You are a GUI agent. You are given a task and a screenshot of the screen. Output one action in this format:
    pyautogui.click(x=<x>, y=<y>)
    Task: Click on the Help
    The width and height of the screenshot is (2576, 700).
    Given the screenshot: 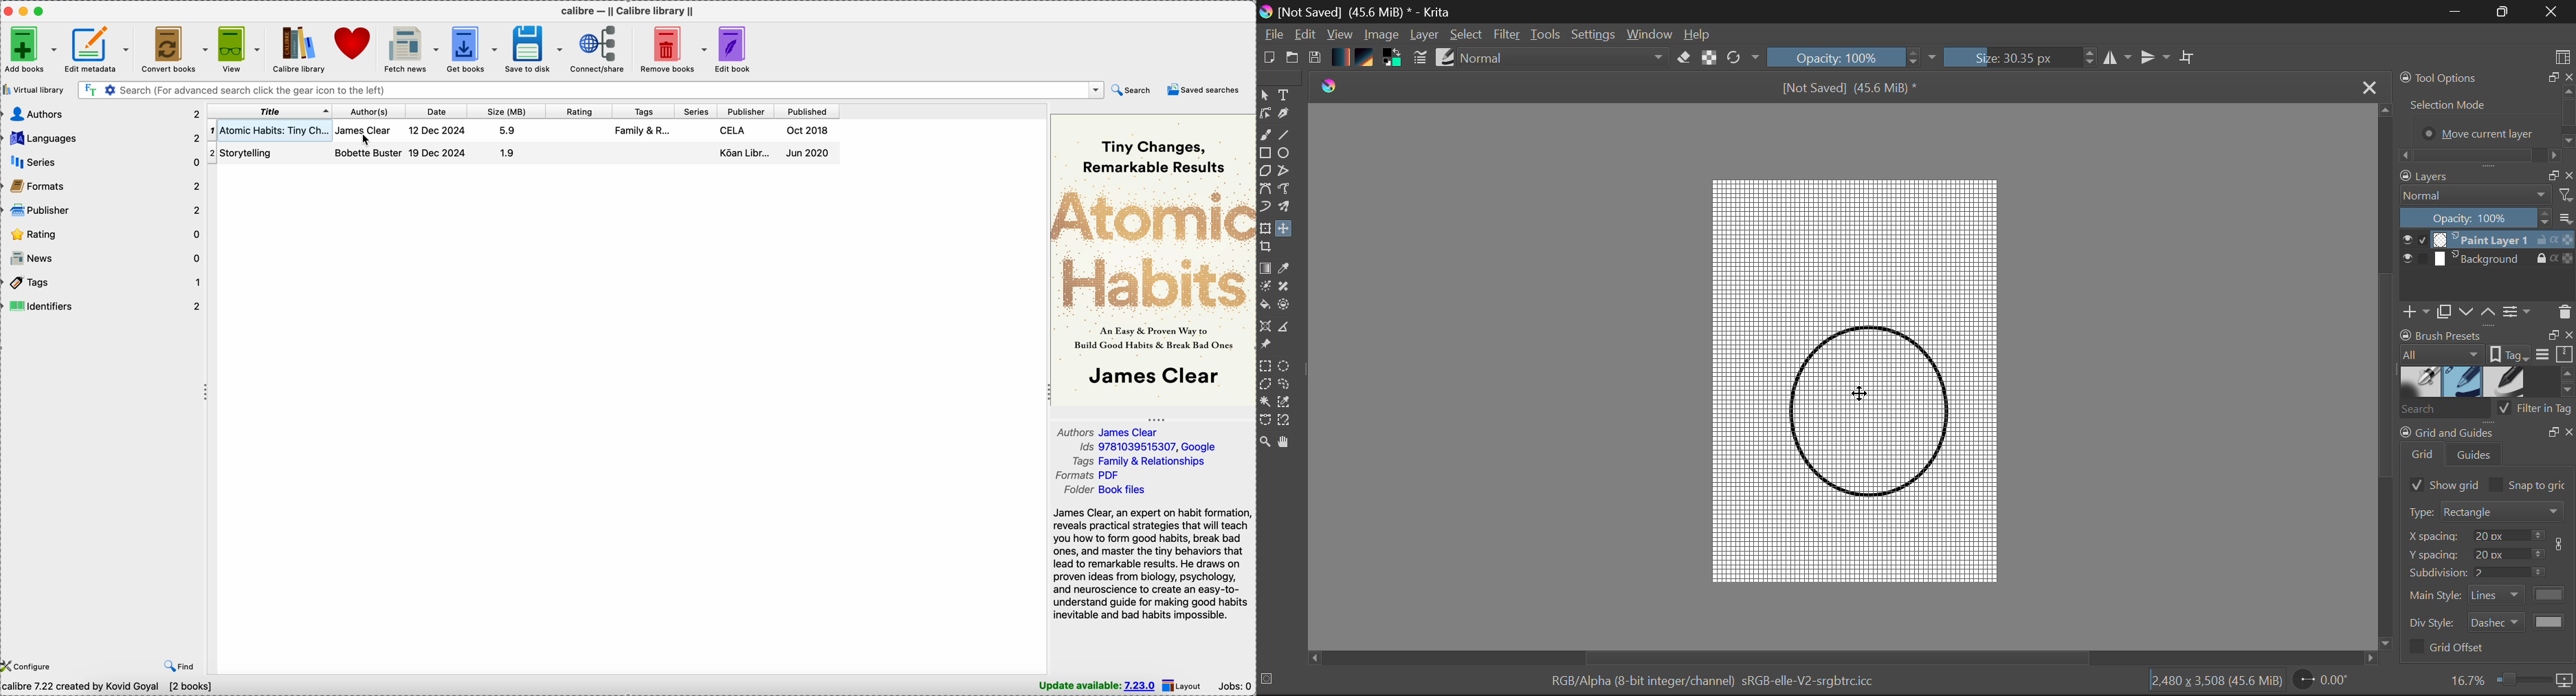 What is the action you would take?
    pyautogui.click(x=1700, y=34)
    